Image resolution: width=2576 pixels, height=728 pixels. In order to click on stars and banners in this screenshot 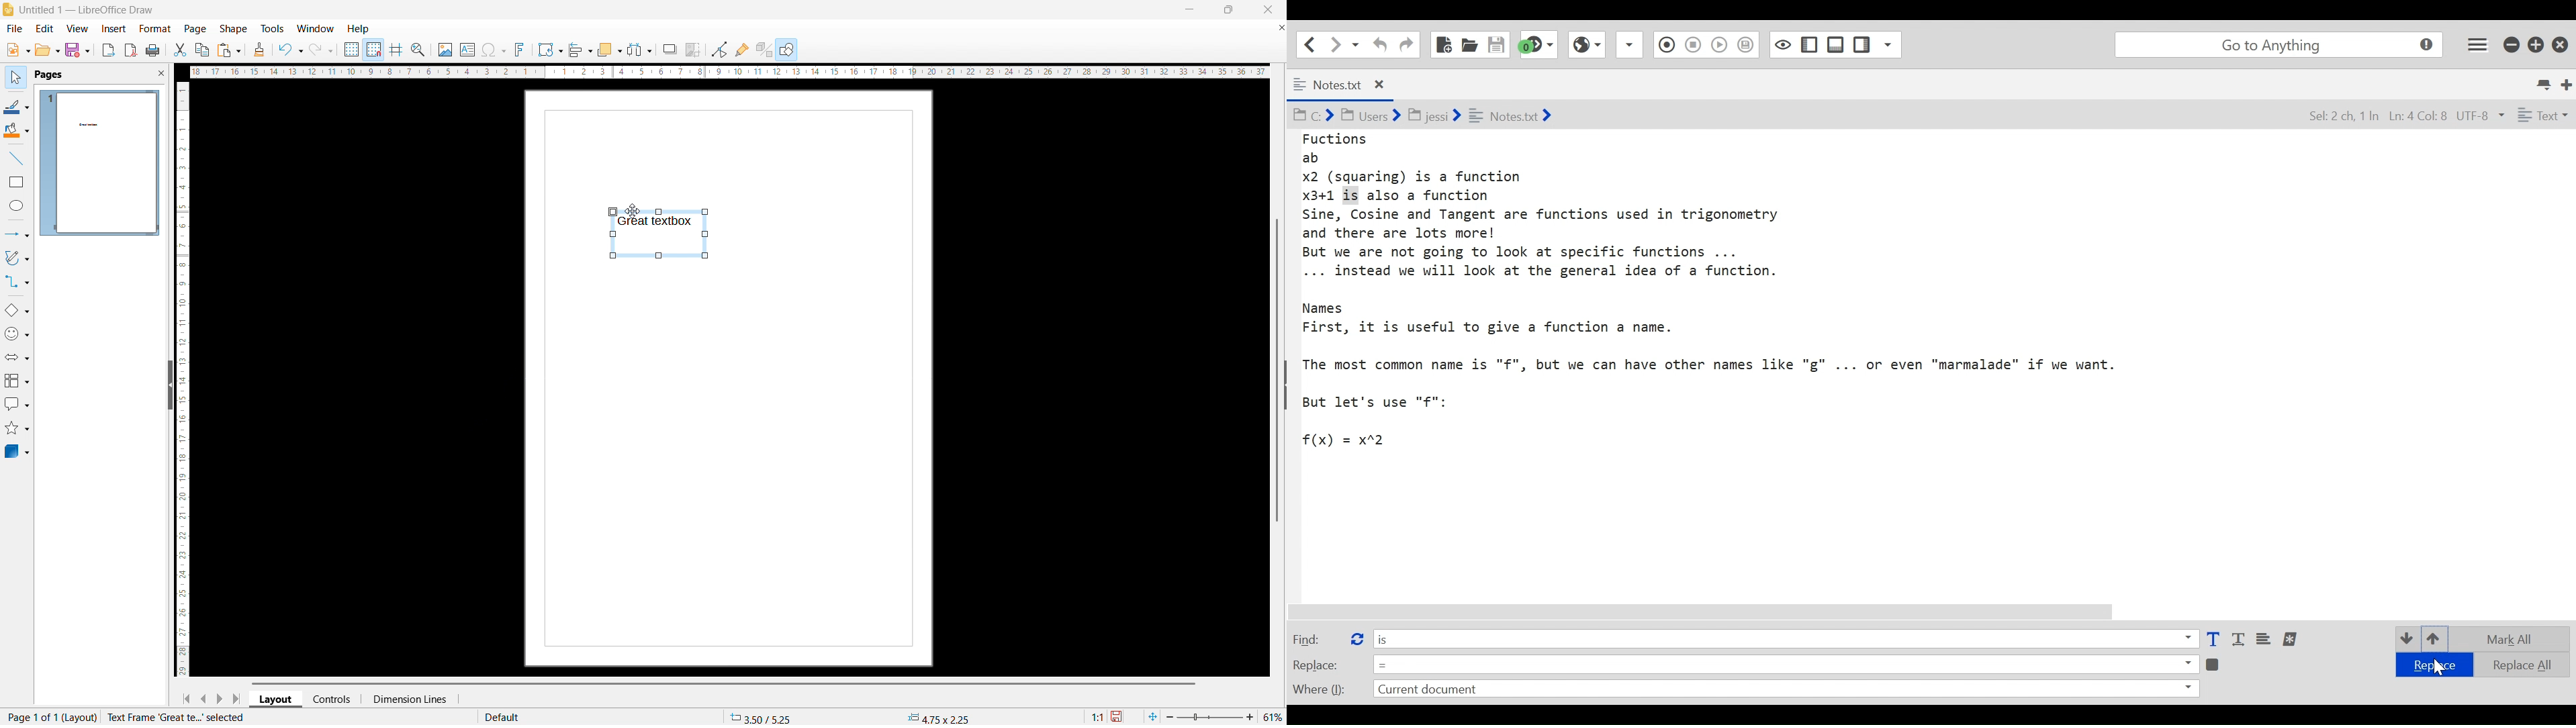, I will do `click(17, 428)`.